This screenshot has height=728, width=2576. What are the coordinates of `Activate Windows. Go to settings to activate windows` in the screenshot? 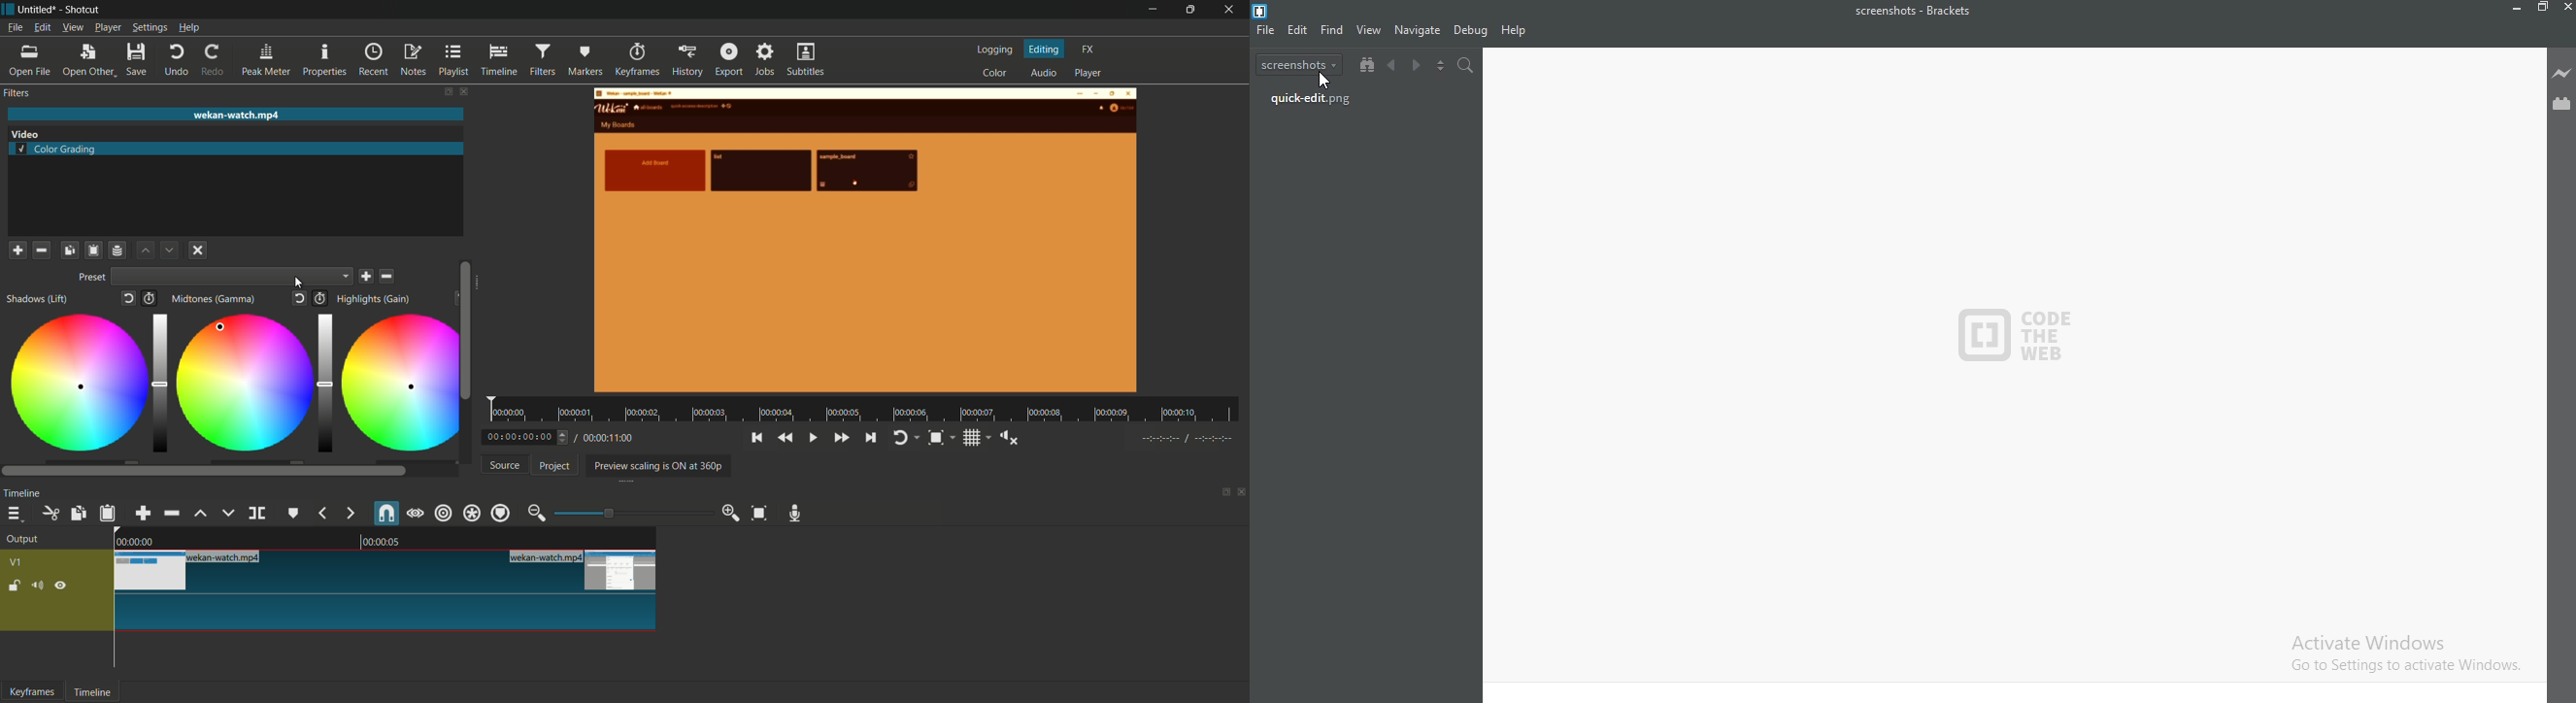 It's located at (2394, 650).